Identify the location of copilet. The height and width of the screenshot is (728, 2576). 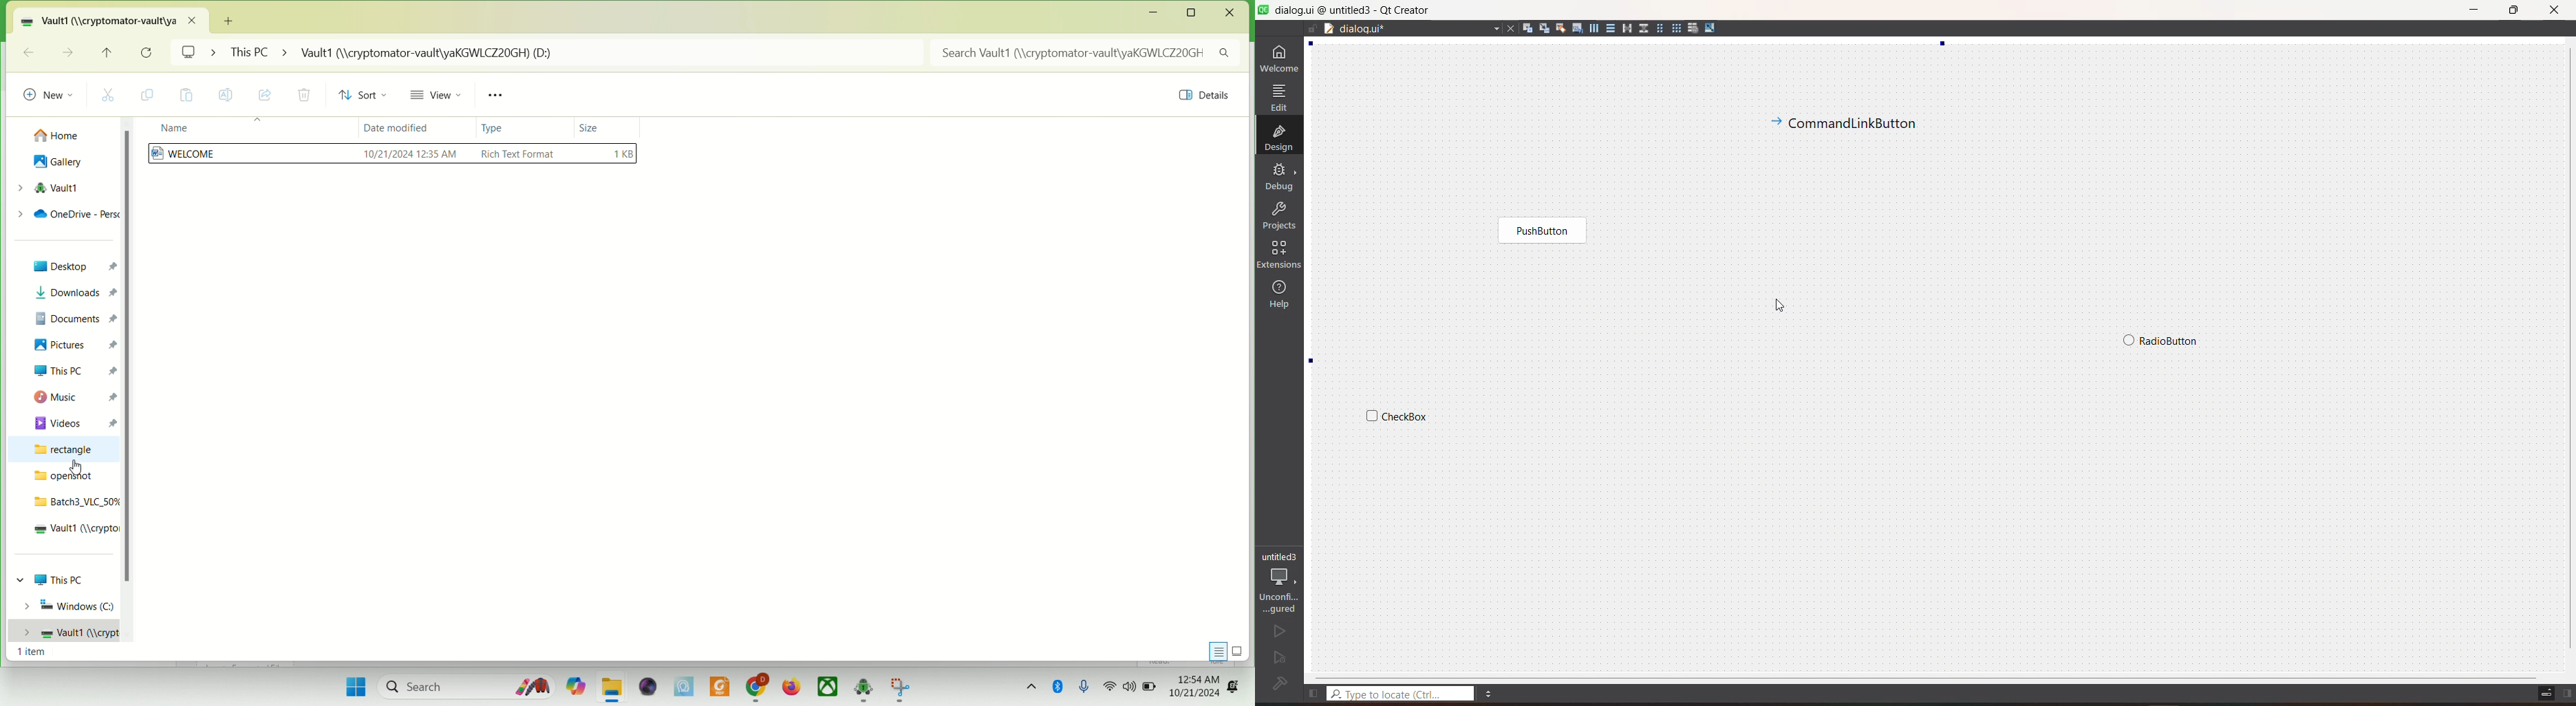
(572, 686).